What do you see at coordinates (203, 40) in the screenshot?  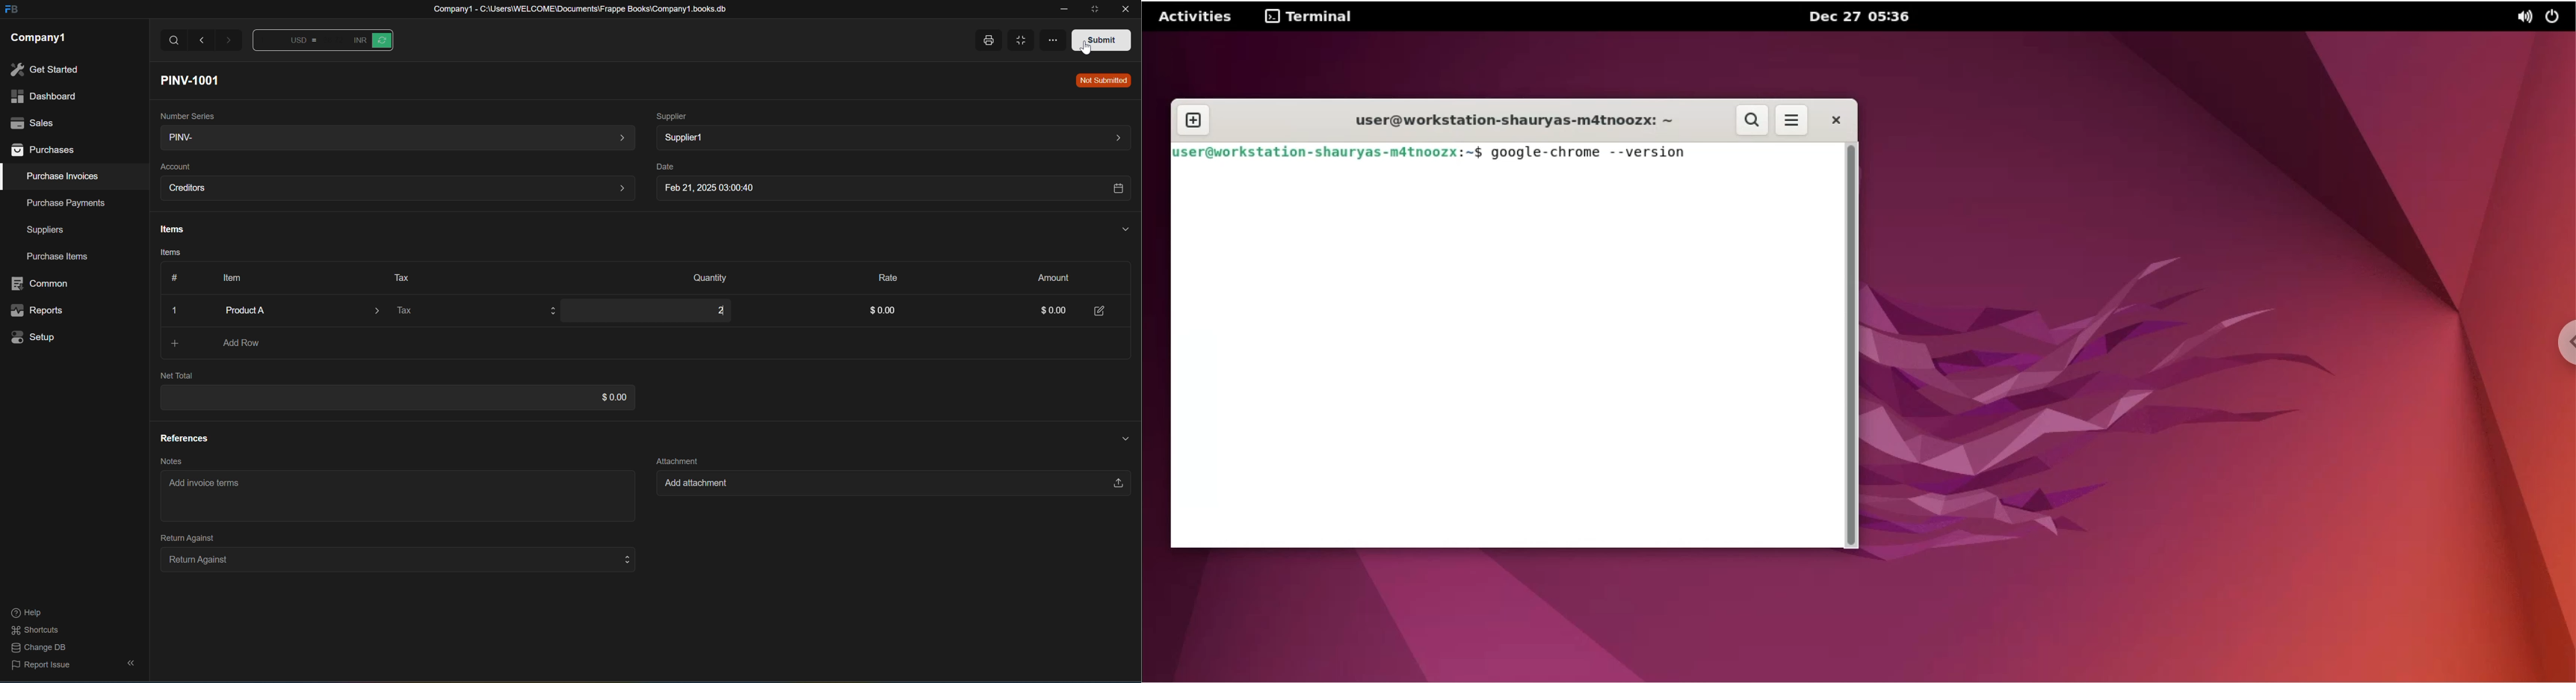 I see `Back` at bounding box center [203, 40].